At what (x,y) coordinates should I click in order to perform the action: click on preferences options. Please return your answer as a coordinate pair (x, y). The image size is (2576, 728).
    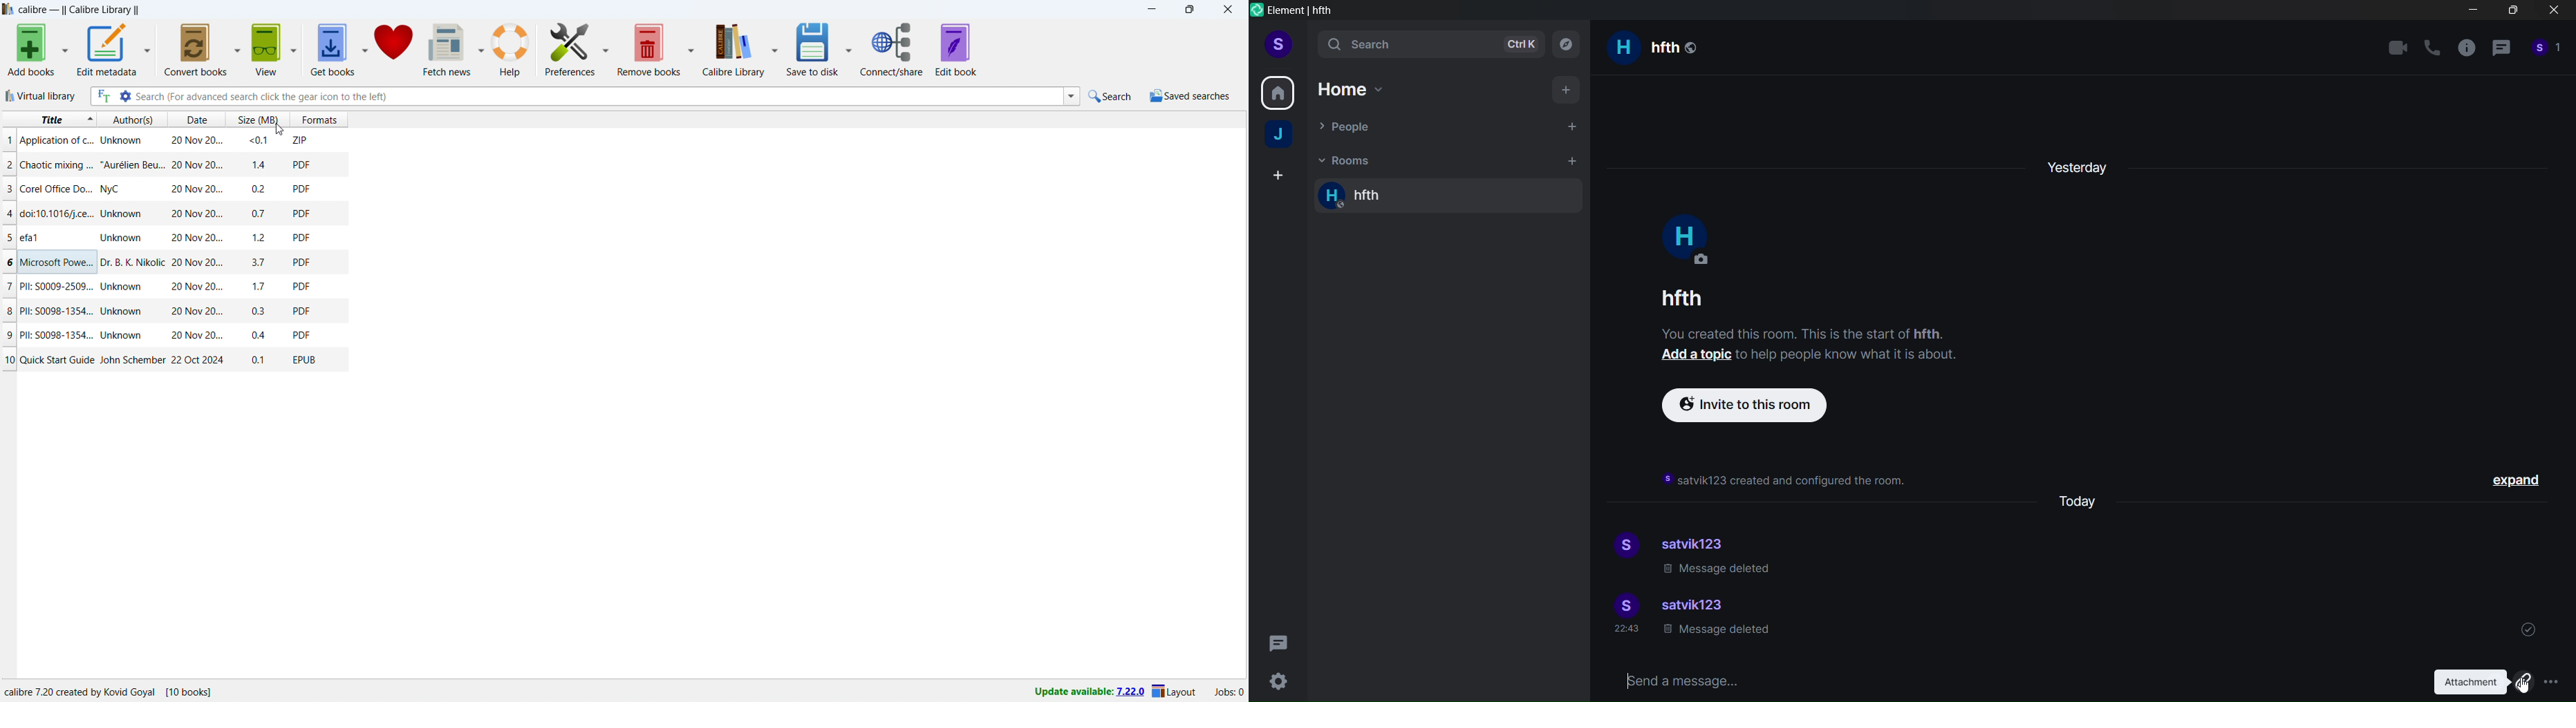
    Looking at the image, I should click on (606, 50).